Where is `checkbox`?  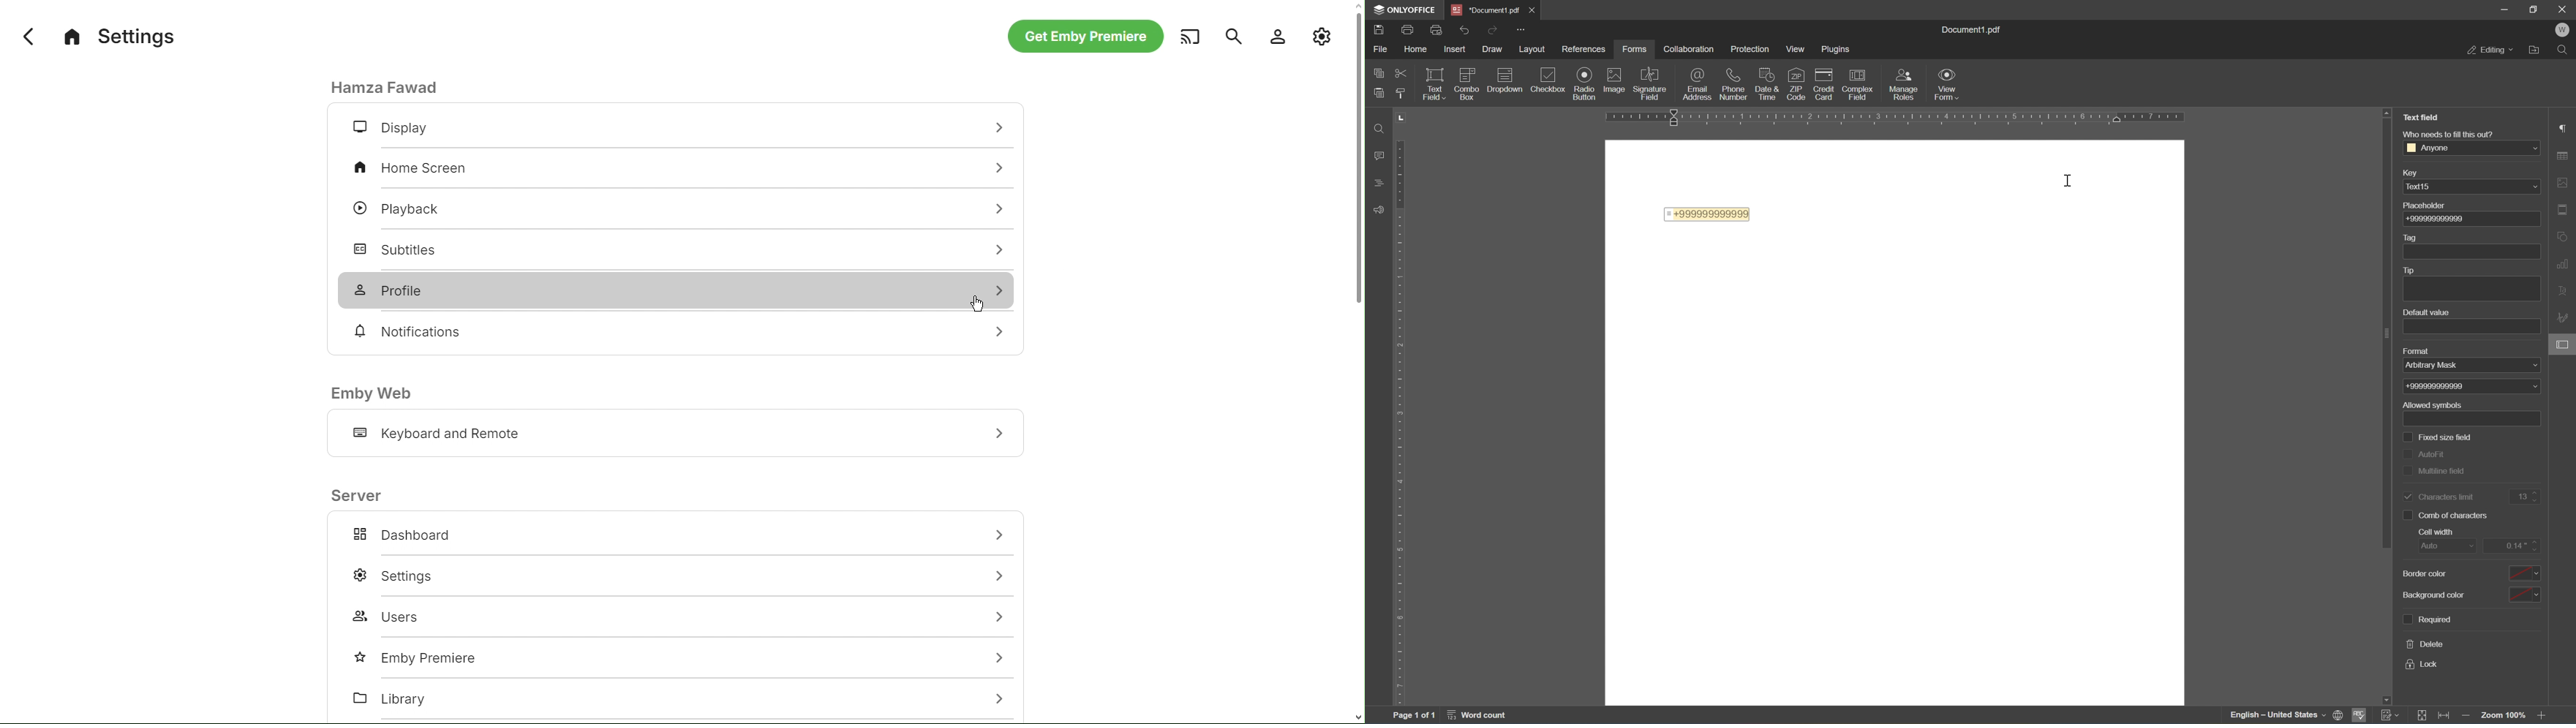 checkbox is located at coordinates (1468, 82).